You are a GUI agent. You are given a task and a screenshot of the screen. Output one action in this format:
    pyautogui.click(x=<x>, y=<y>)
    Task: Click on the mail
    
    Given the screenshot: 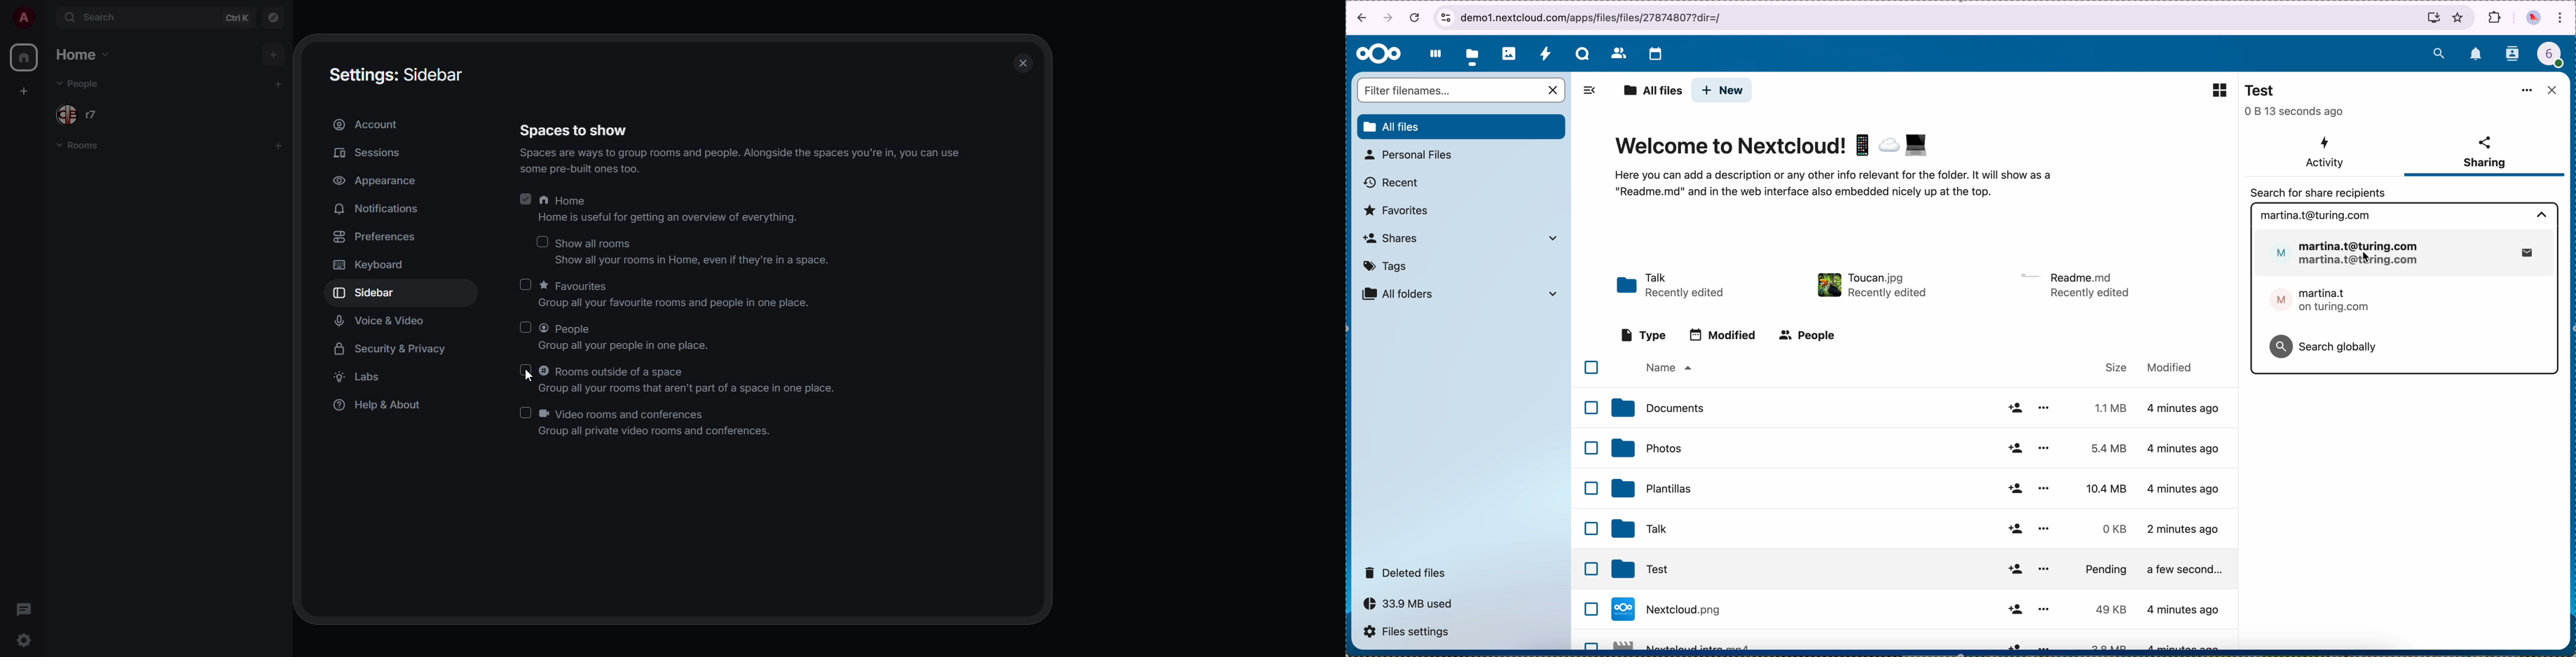 What is the action you would take?
    pyautogui.click(x=2407, y=253)
    